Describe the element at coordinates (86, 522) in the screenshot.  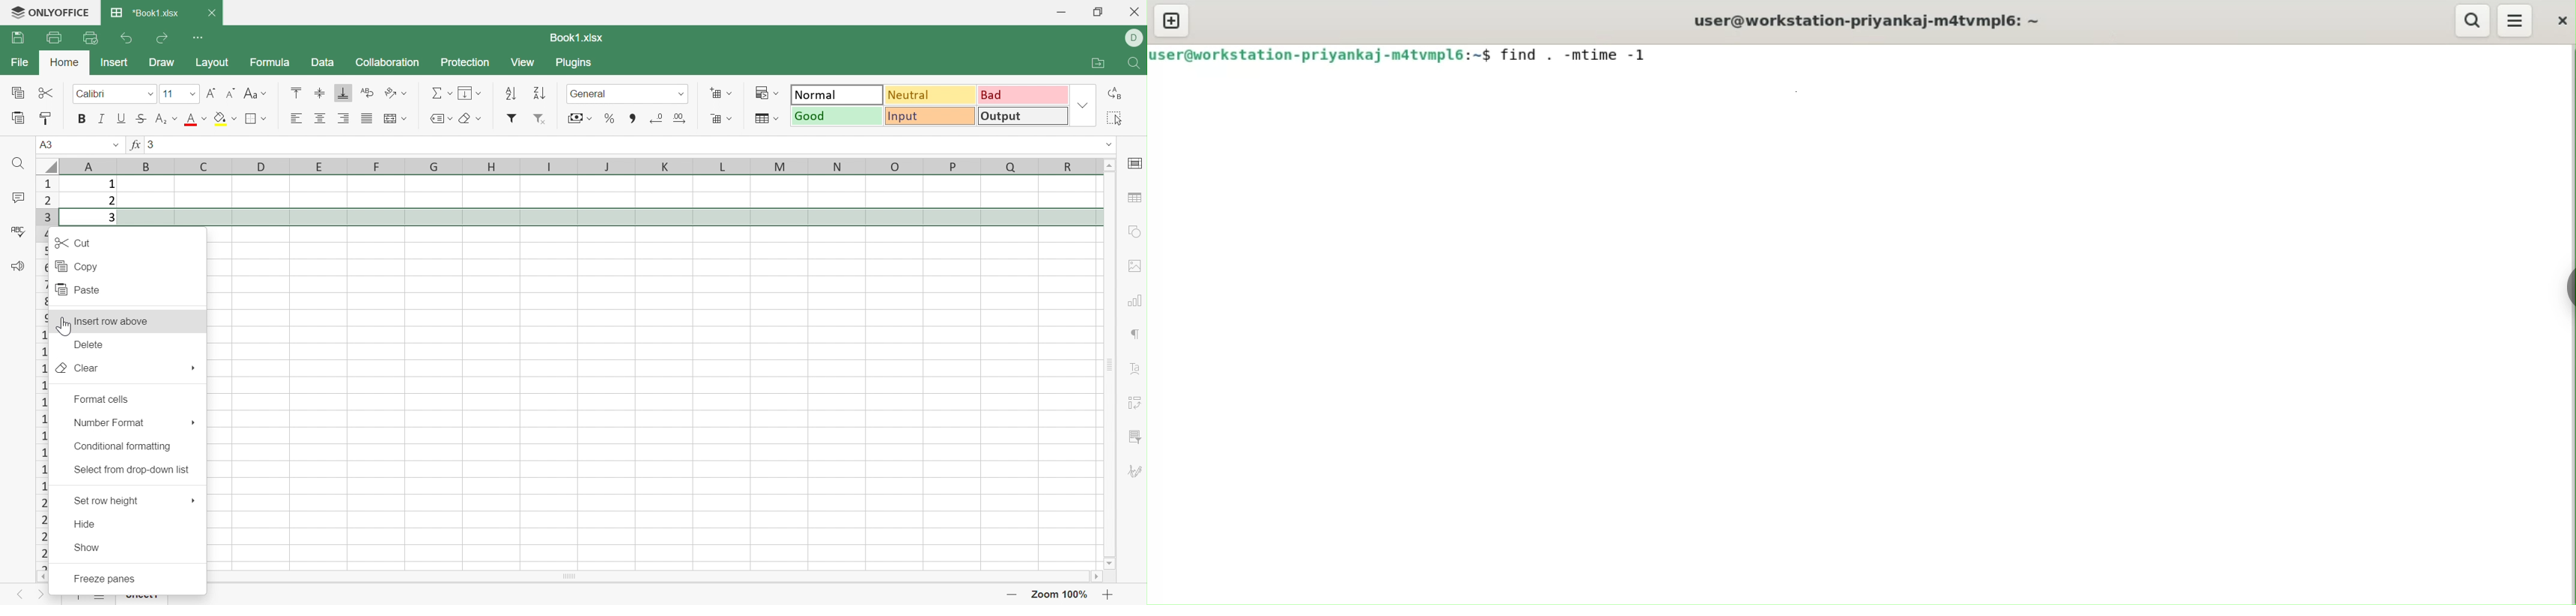
I see `Hide` at that location.